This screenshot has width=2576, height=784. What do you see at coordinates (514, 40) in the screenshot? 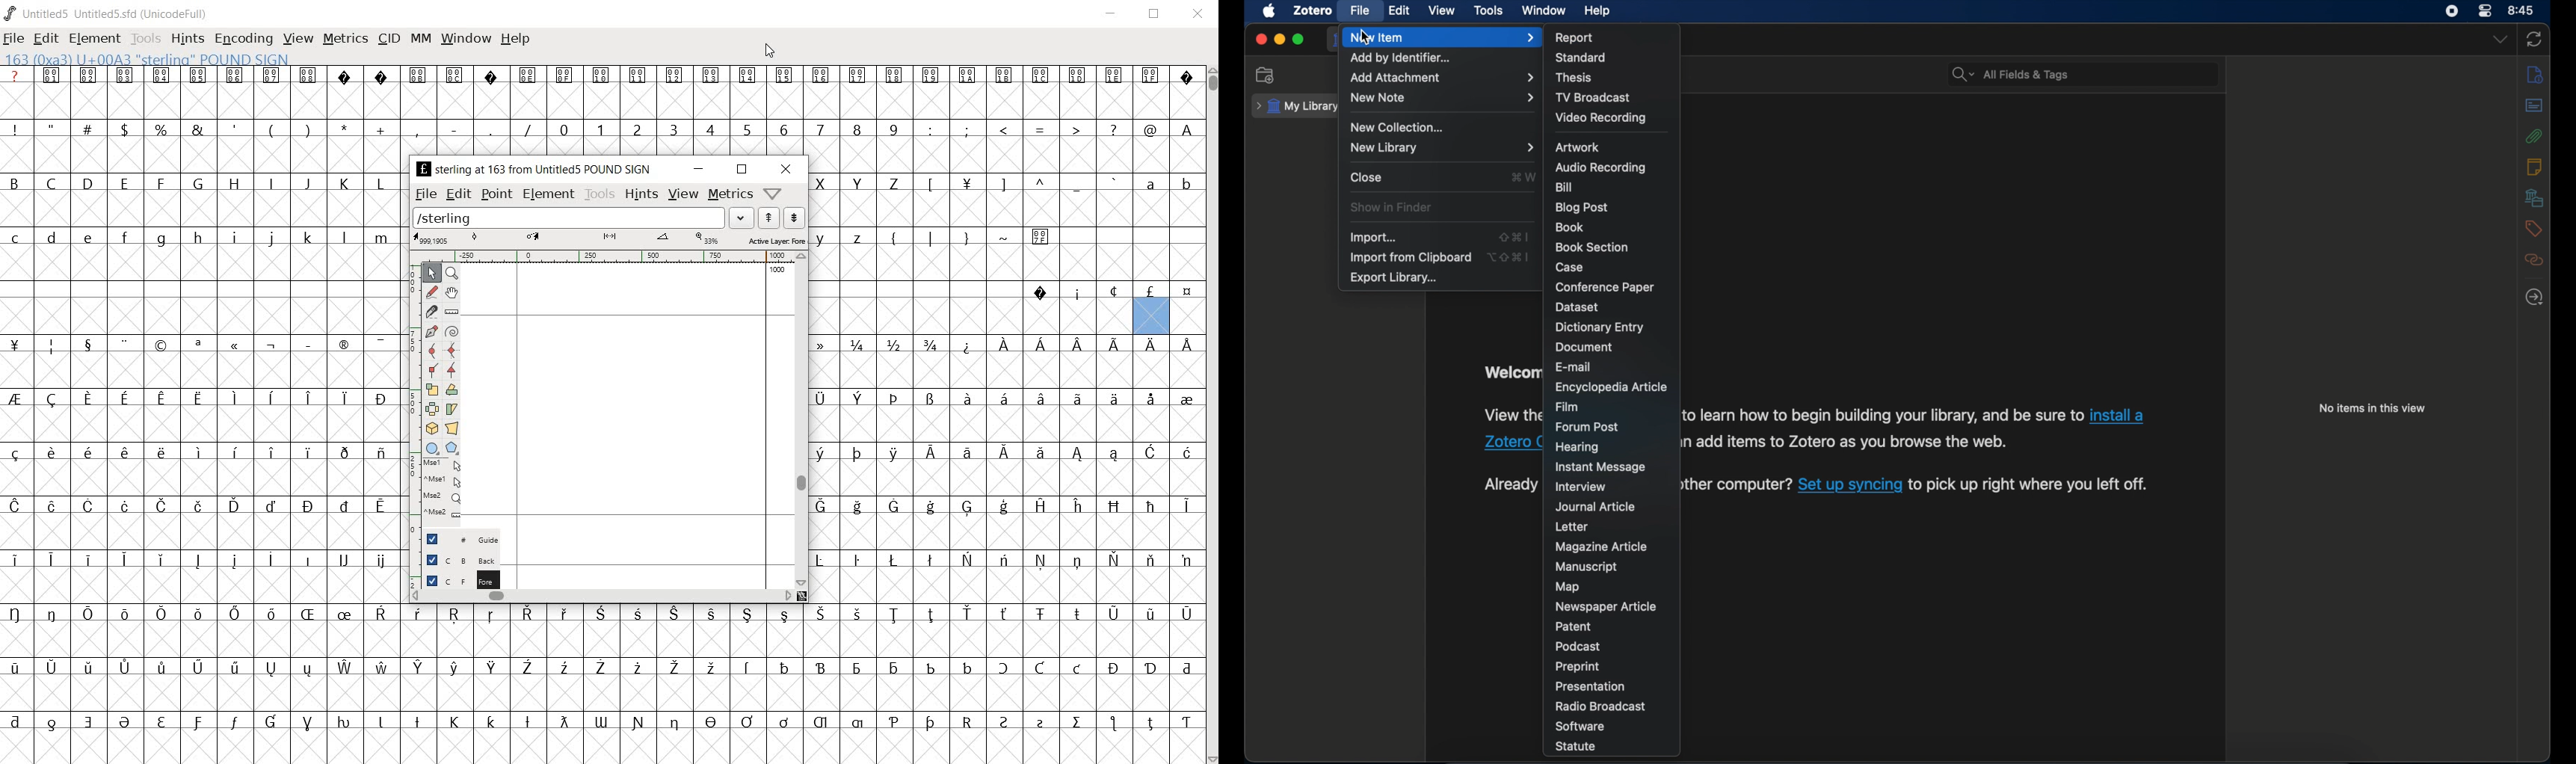
I see `HELP` at bounding box center [514, 40].